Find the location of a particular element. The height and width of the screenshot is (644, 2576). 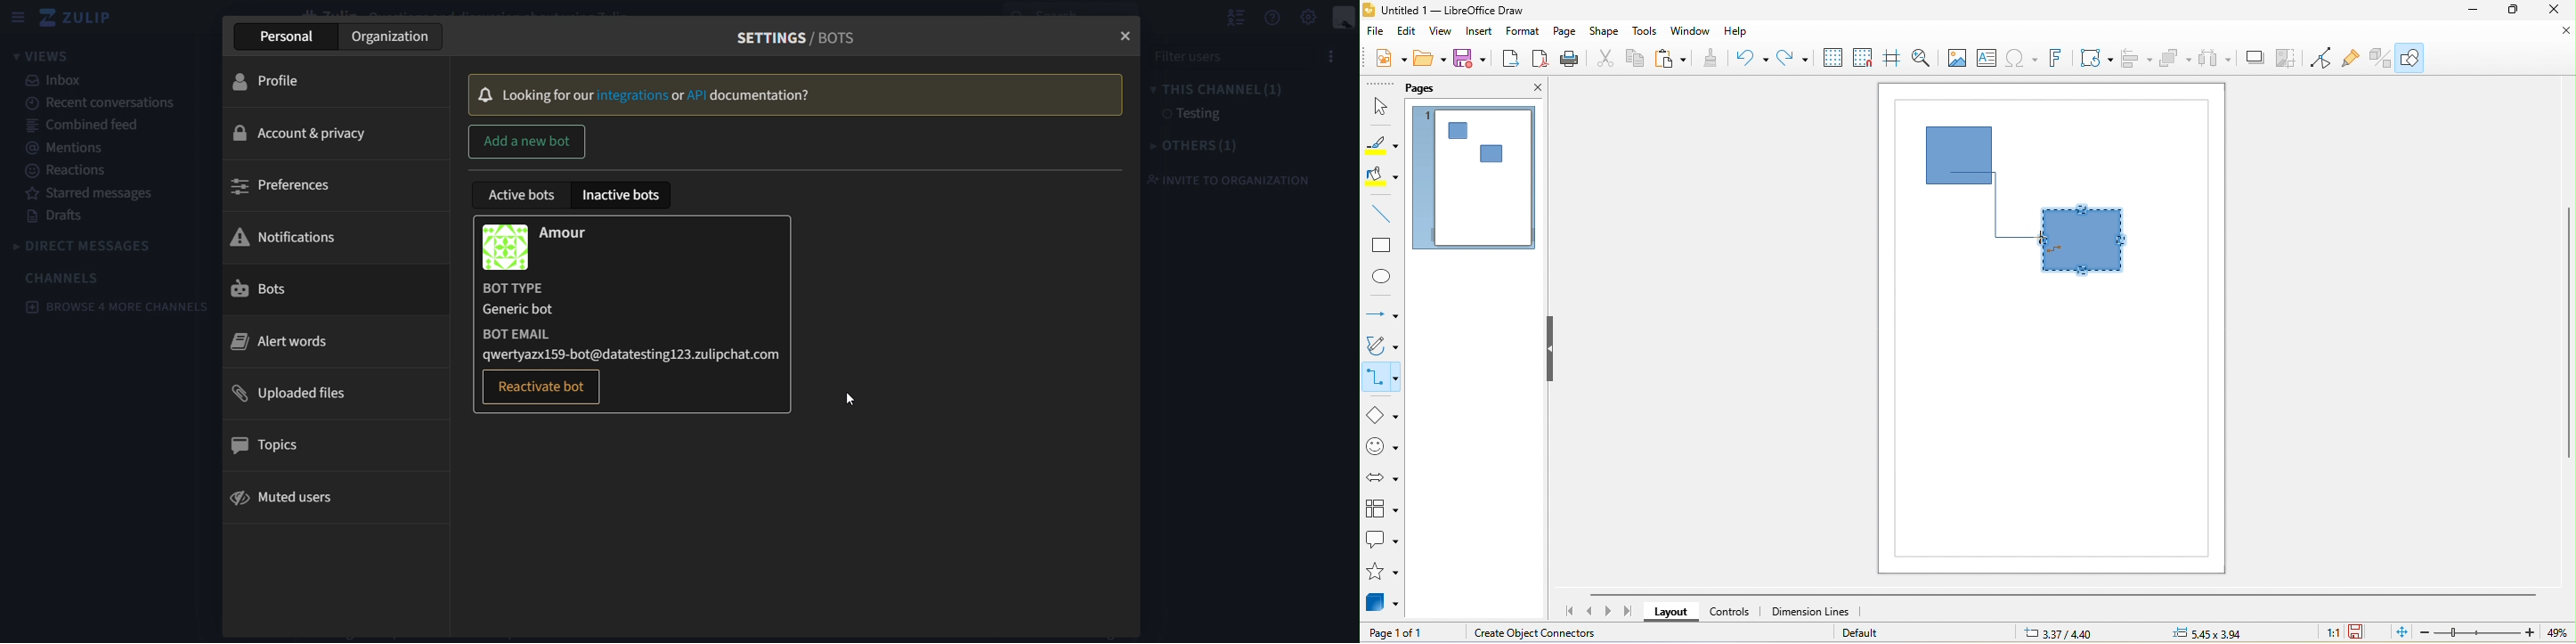

minimize is located at coordinates (2475, 12).